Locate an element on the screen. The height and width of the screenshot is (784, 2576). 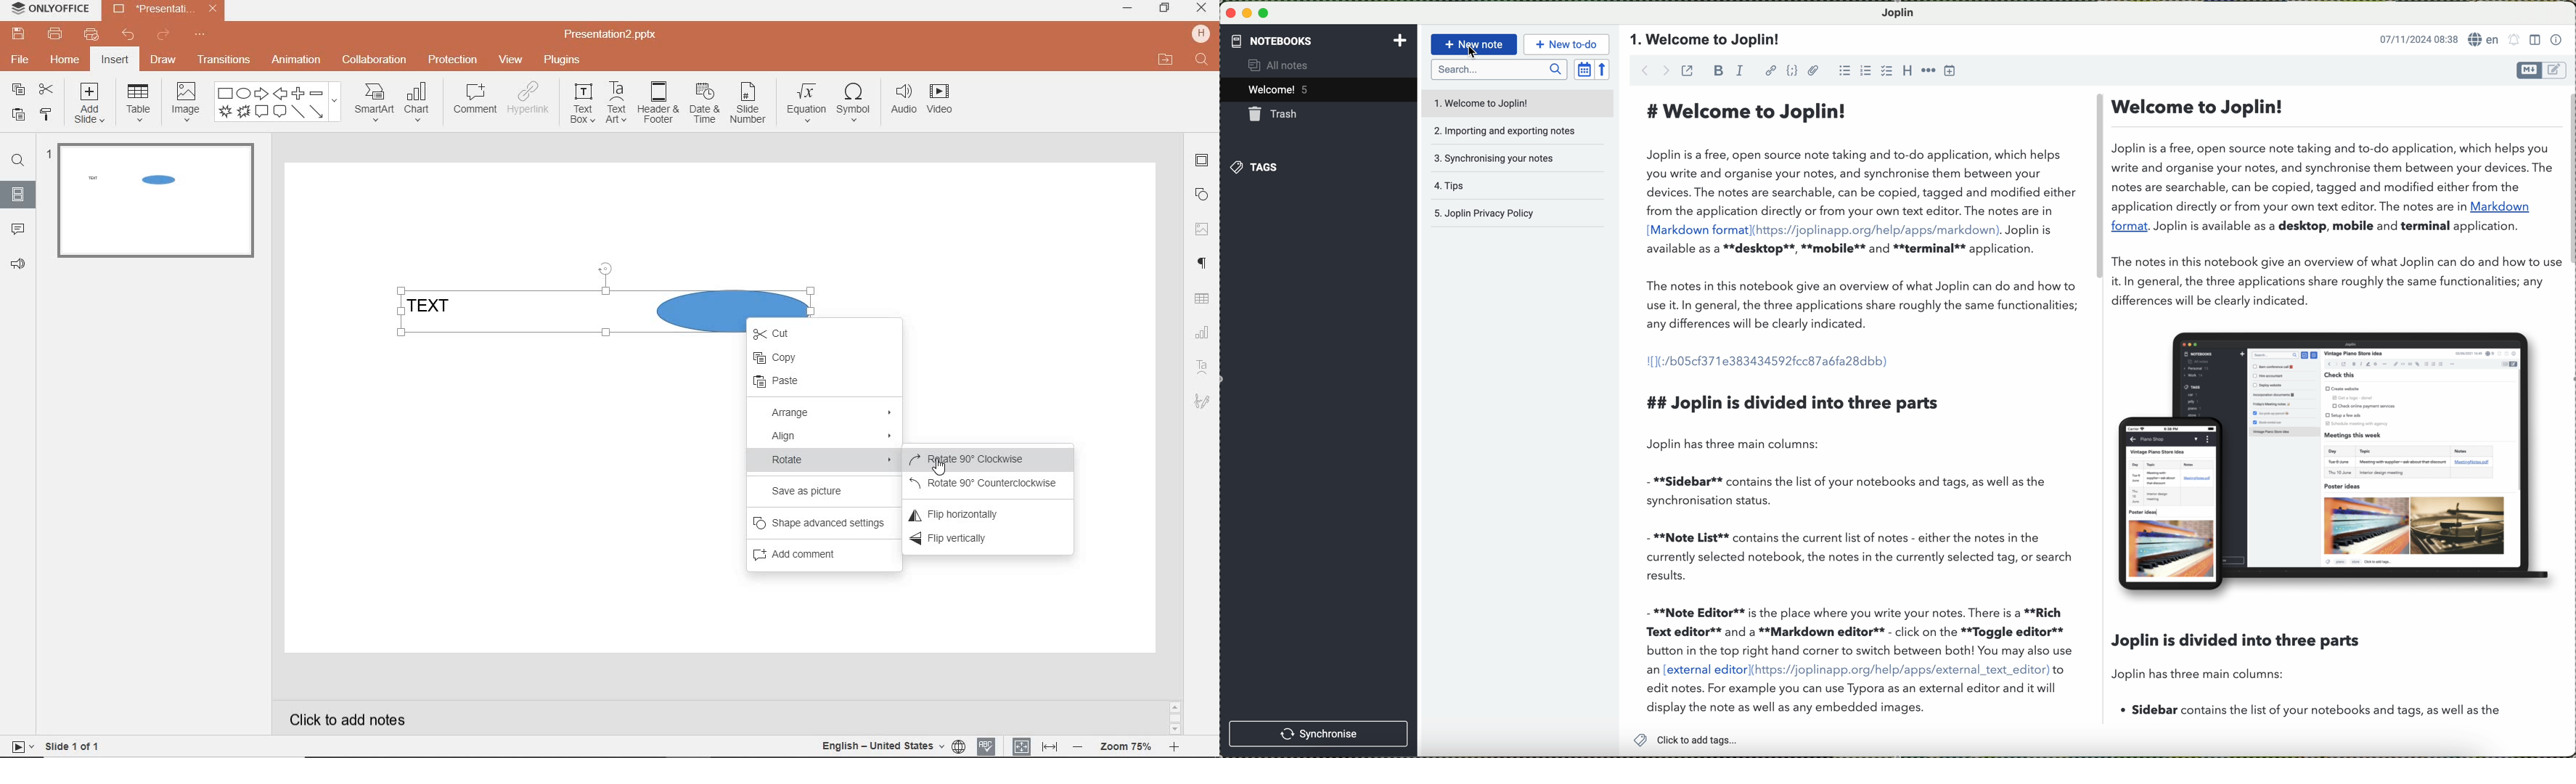
transitions is located at coordinates (224, 59).